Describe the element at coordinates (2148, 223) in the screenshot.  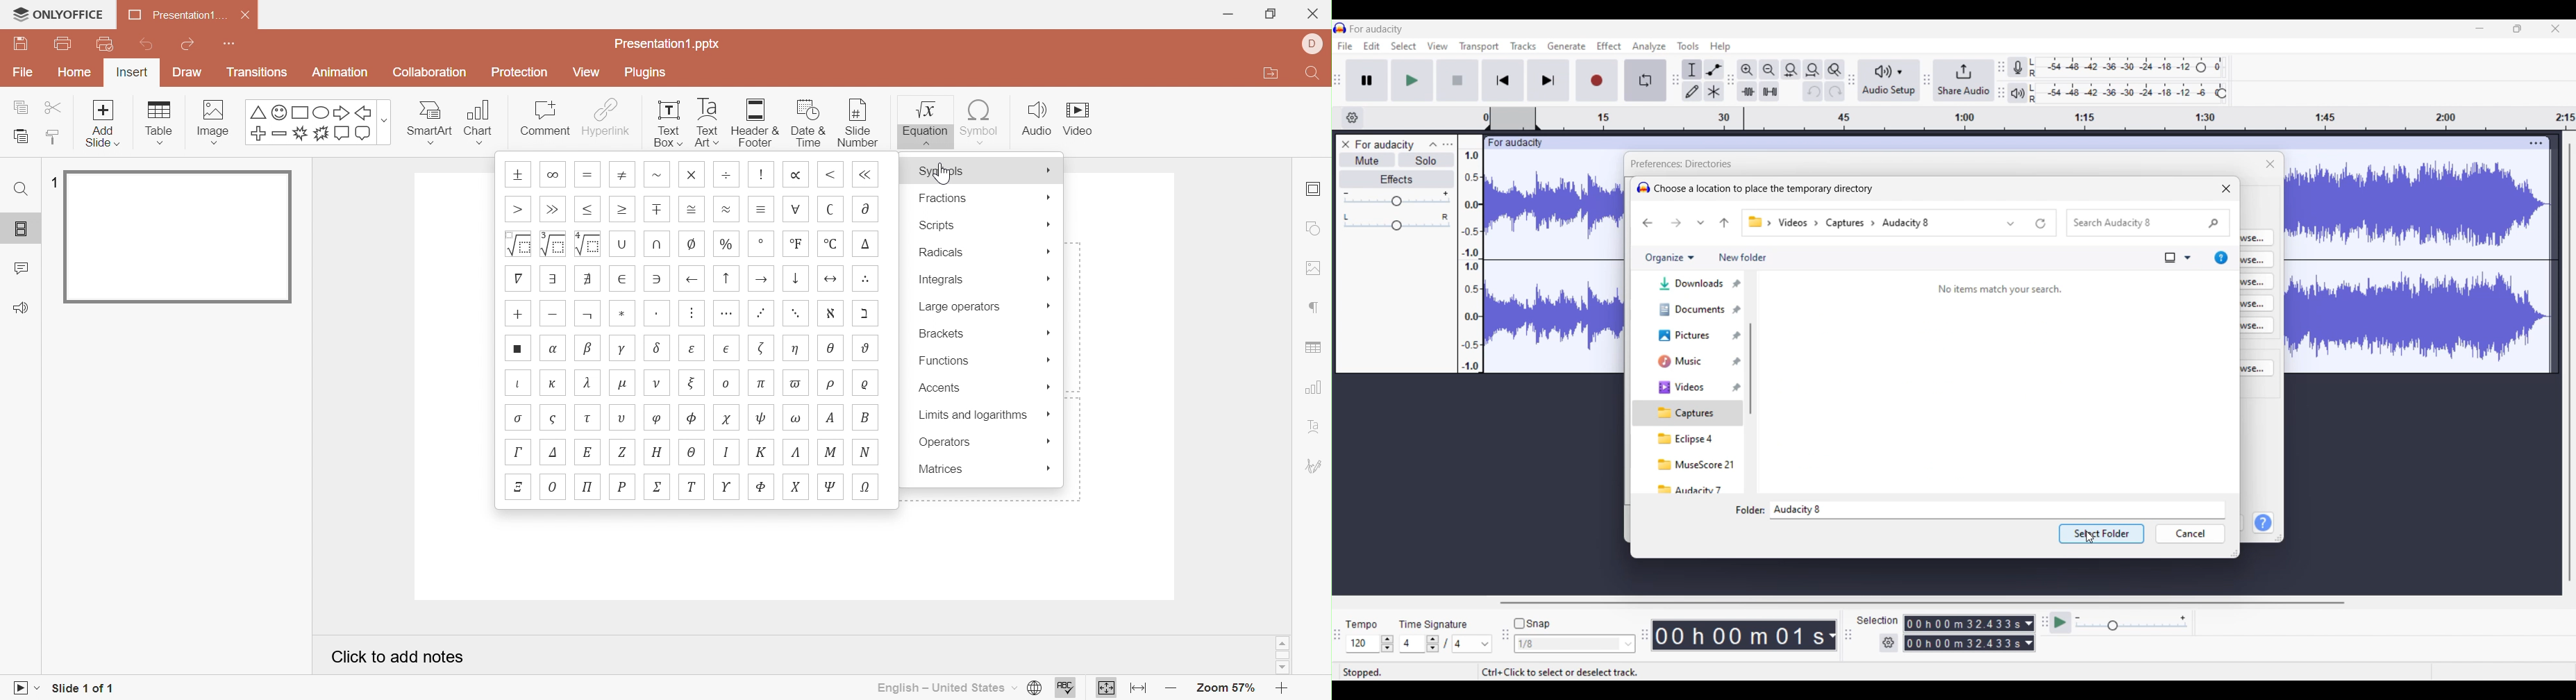
I see `Search box` at that location.